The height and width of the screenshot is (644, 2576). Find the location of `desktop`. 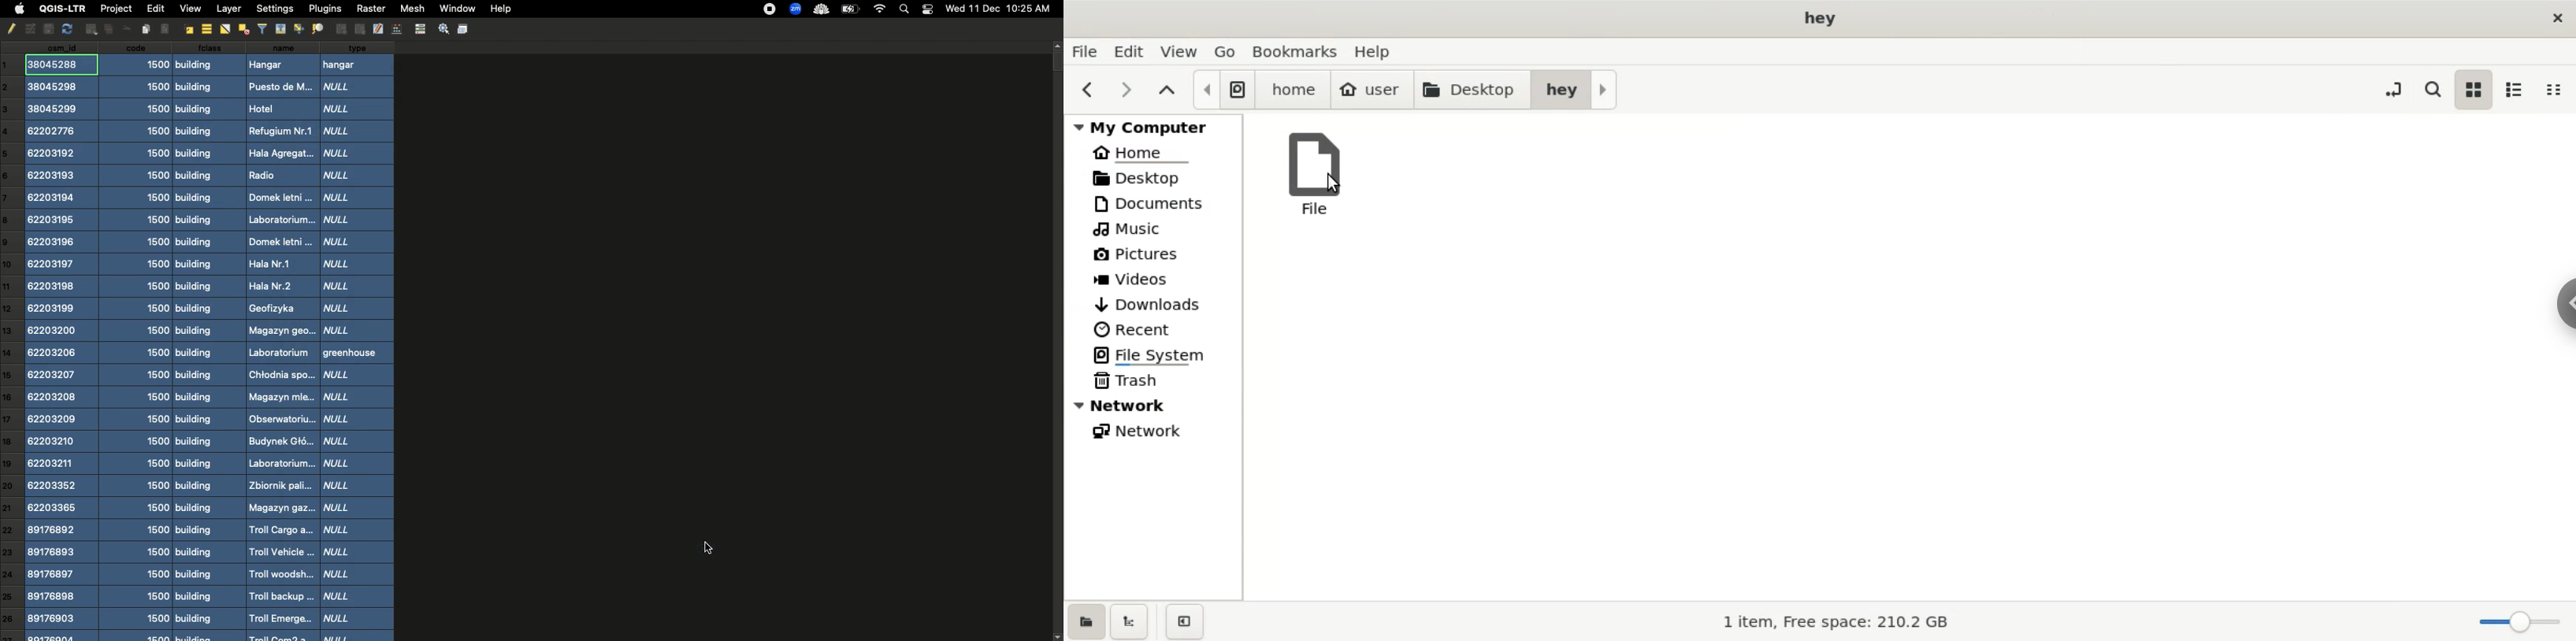

desktop is located at coordinates (1152, 178).